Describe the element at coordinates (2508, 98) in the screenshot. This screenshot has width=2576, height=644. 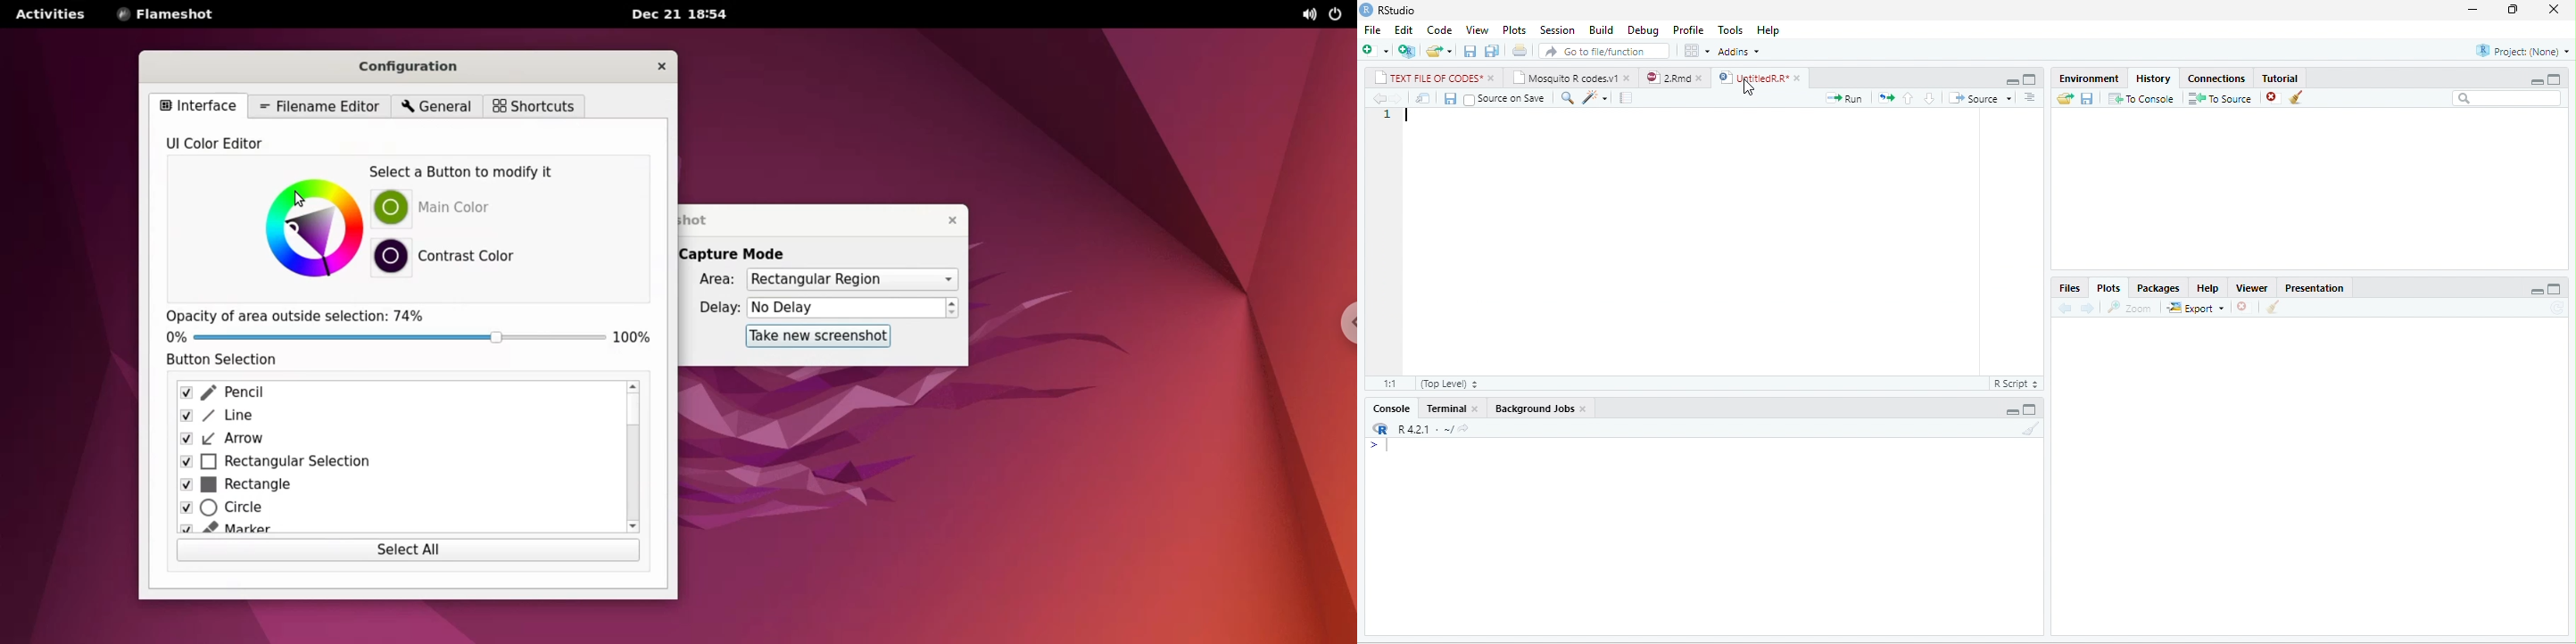
I see `search bar` at that location.